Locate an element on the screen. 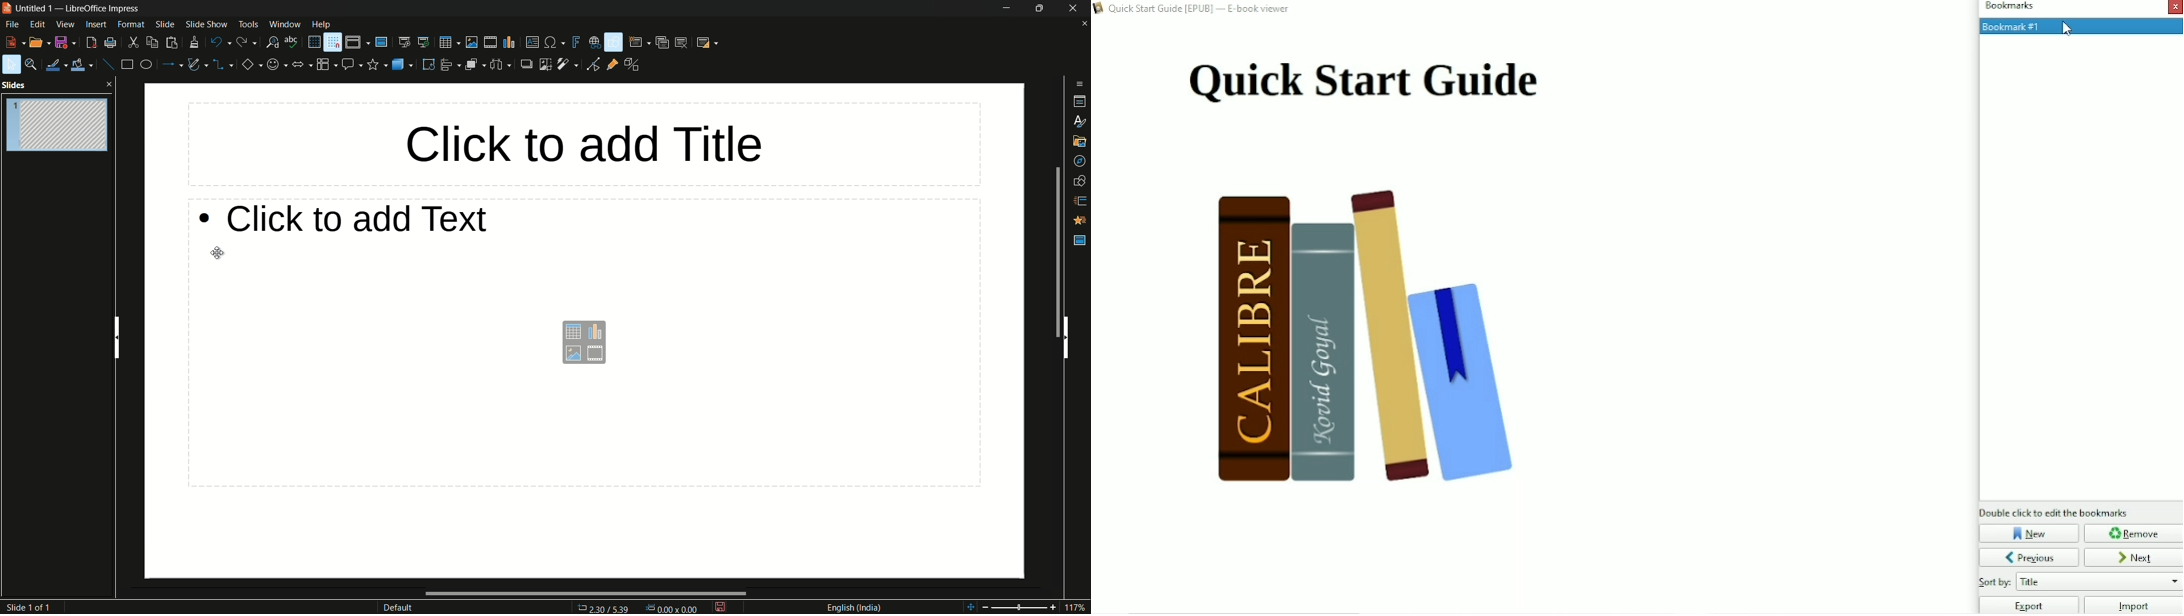 The width and height of the screenshot is (2184, 616). shift is located at coordinates (971, 608).